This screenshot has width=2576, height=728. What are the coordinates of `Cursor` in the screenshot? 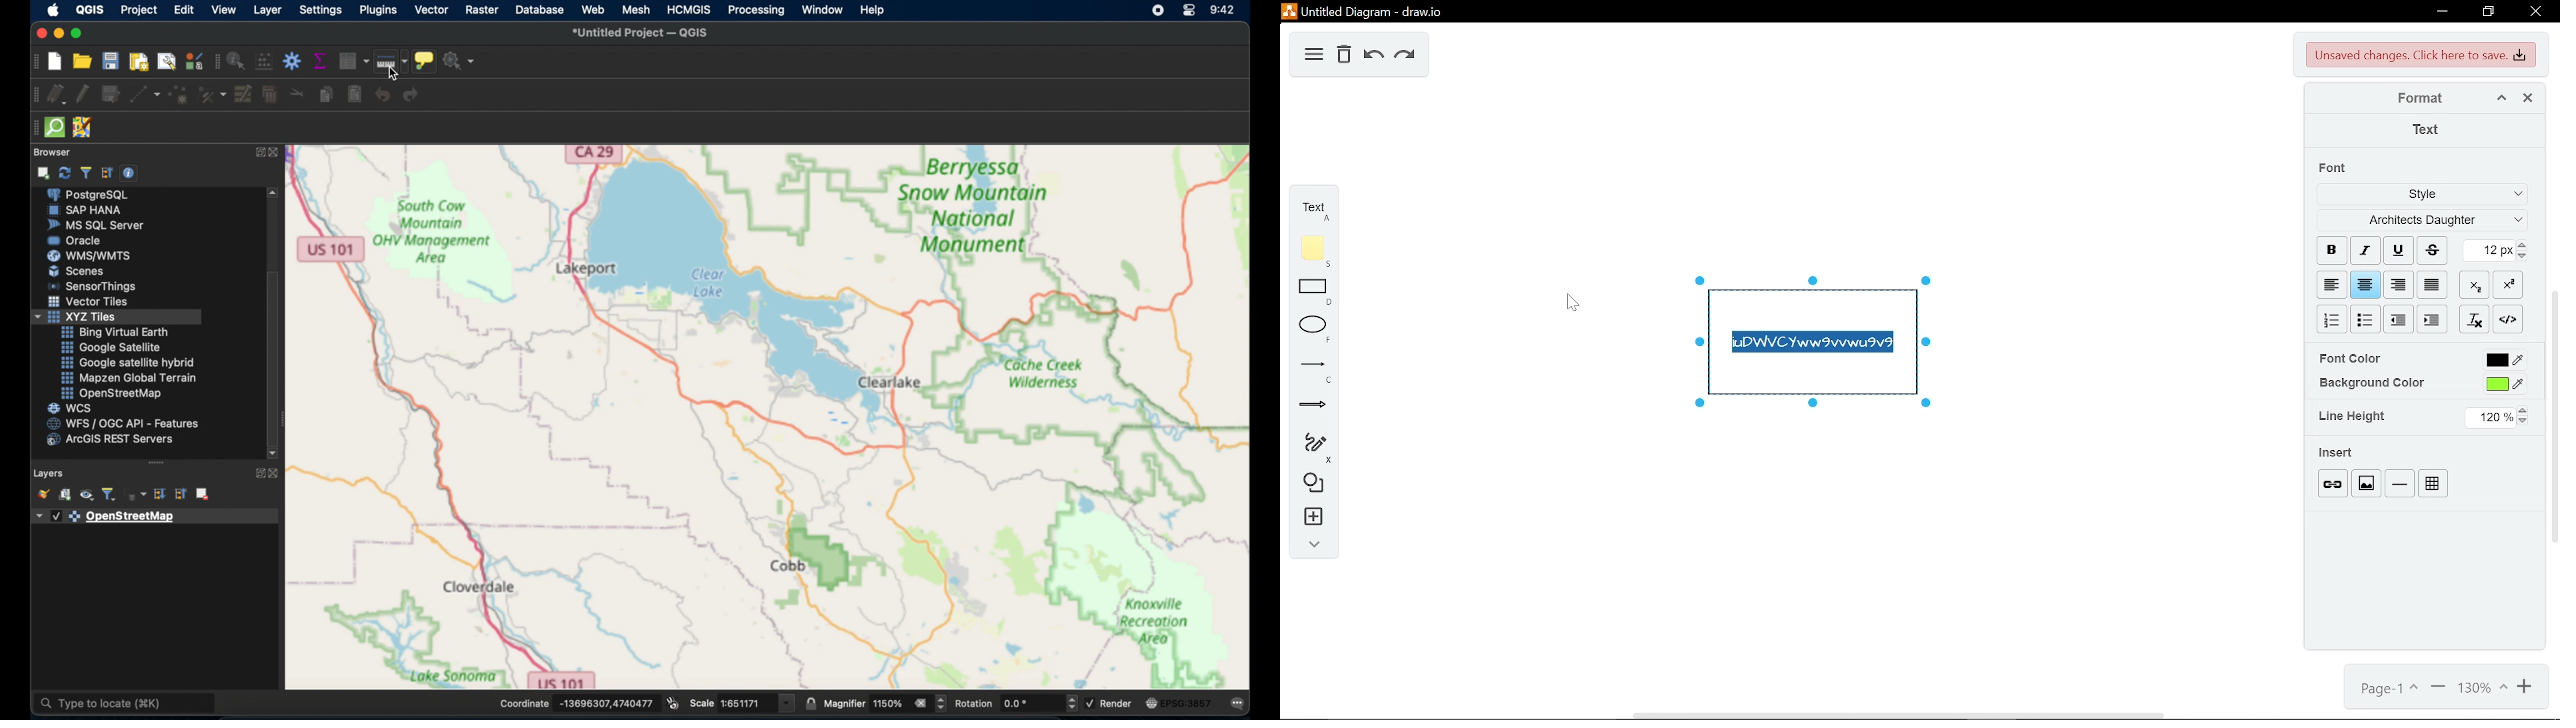 It's located at (1570, 301).